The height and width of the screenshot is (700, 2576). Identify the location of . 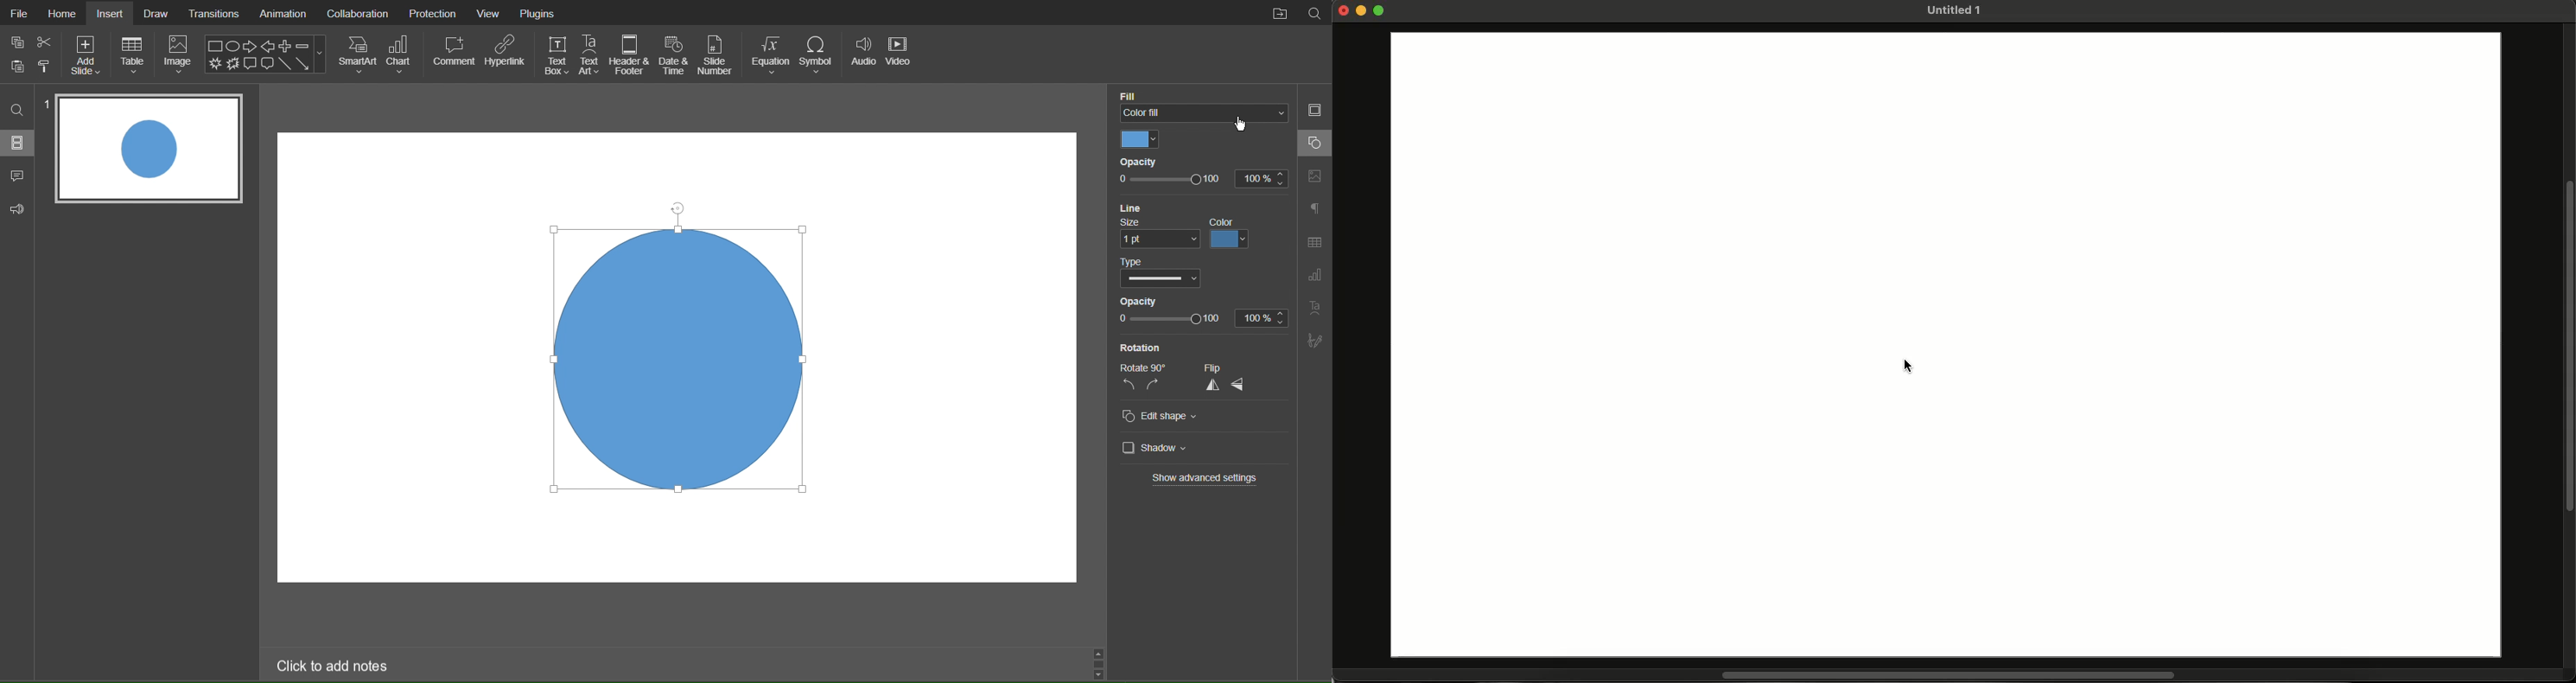
(1144, 366).